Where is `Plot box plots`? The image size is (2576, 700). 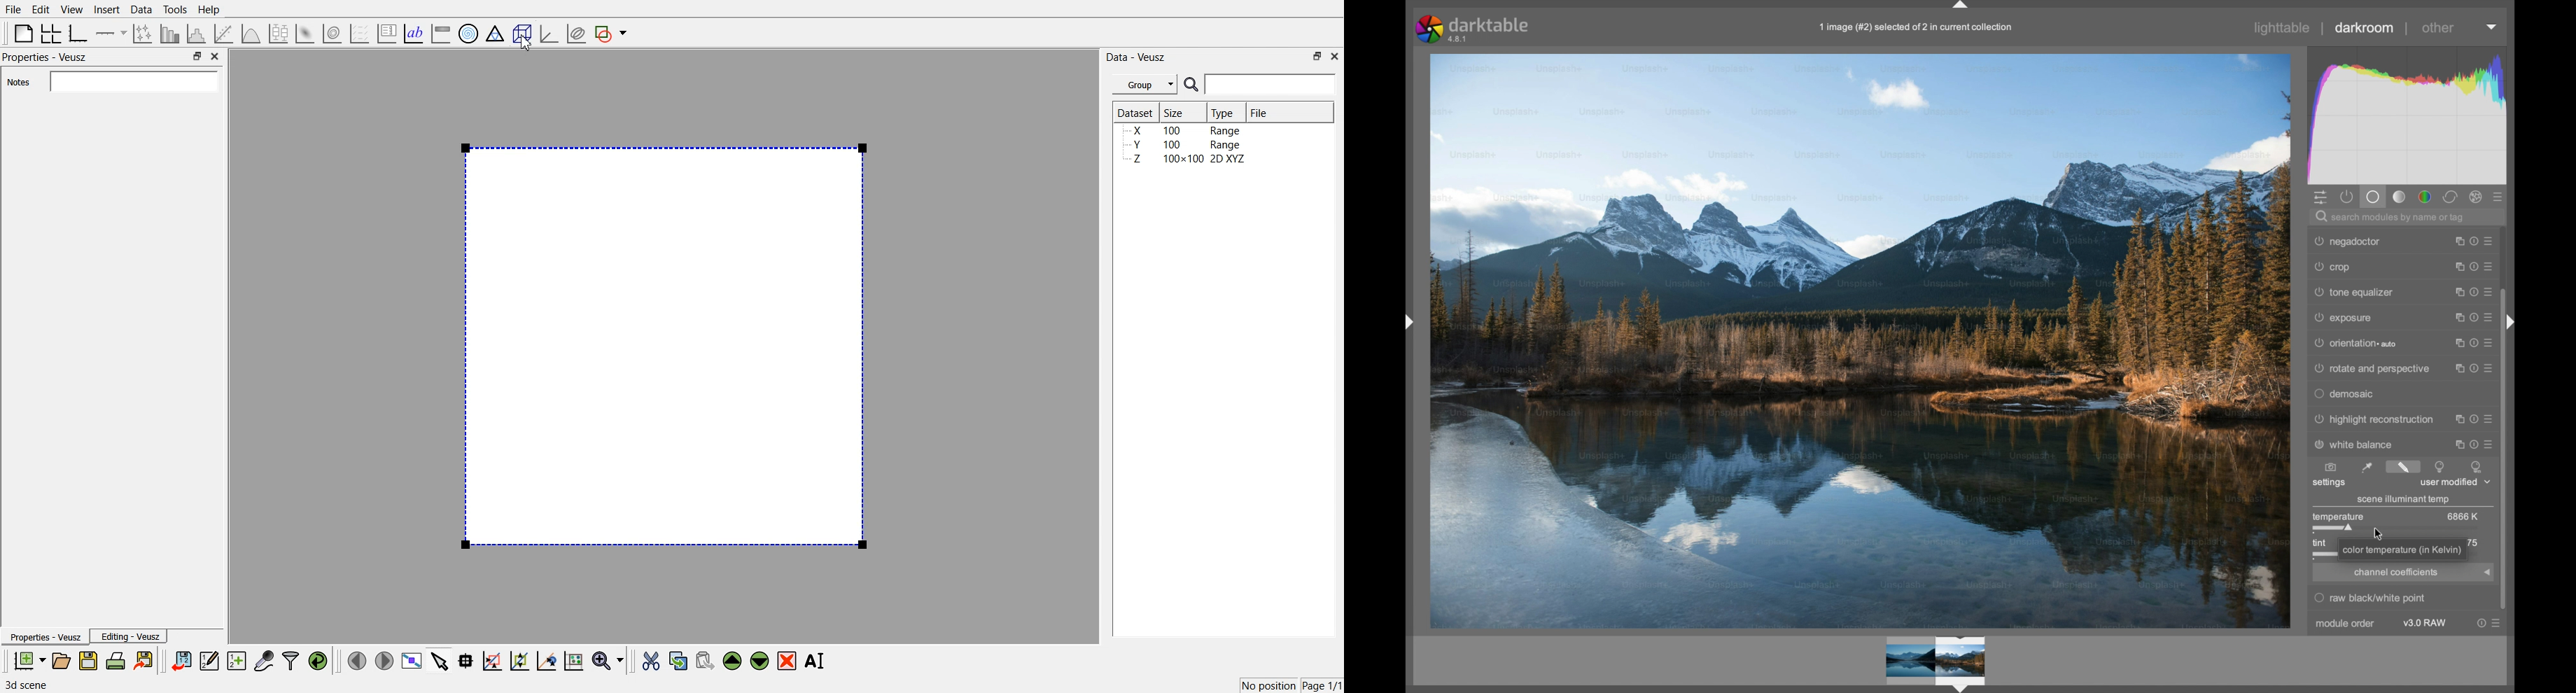
Plot box plots is located at coordinates (279, 34).